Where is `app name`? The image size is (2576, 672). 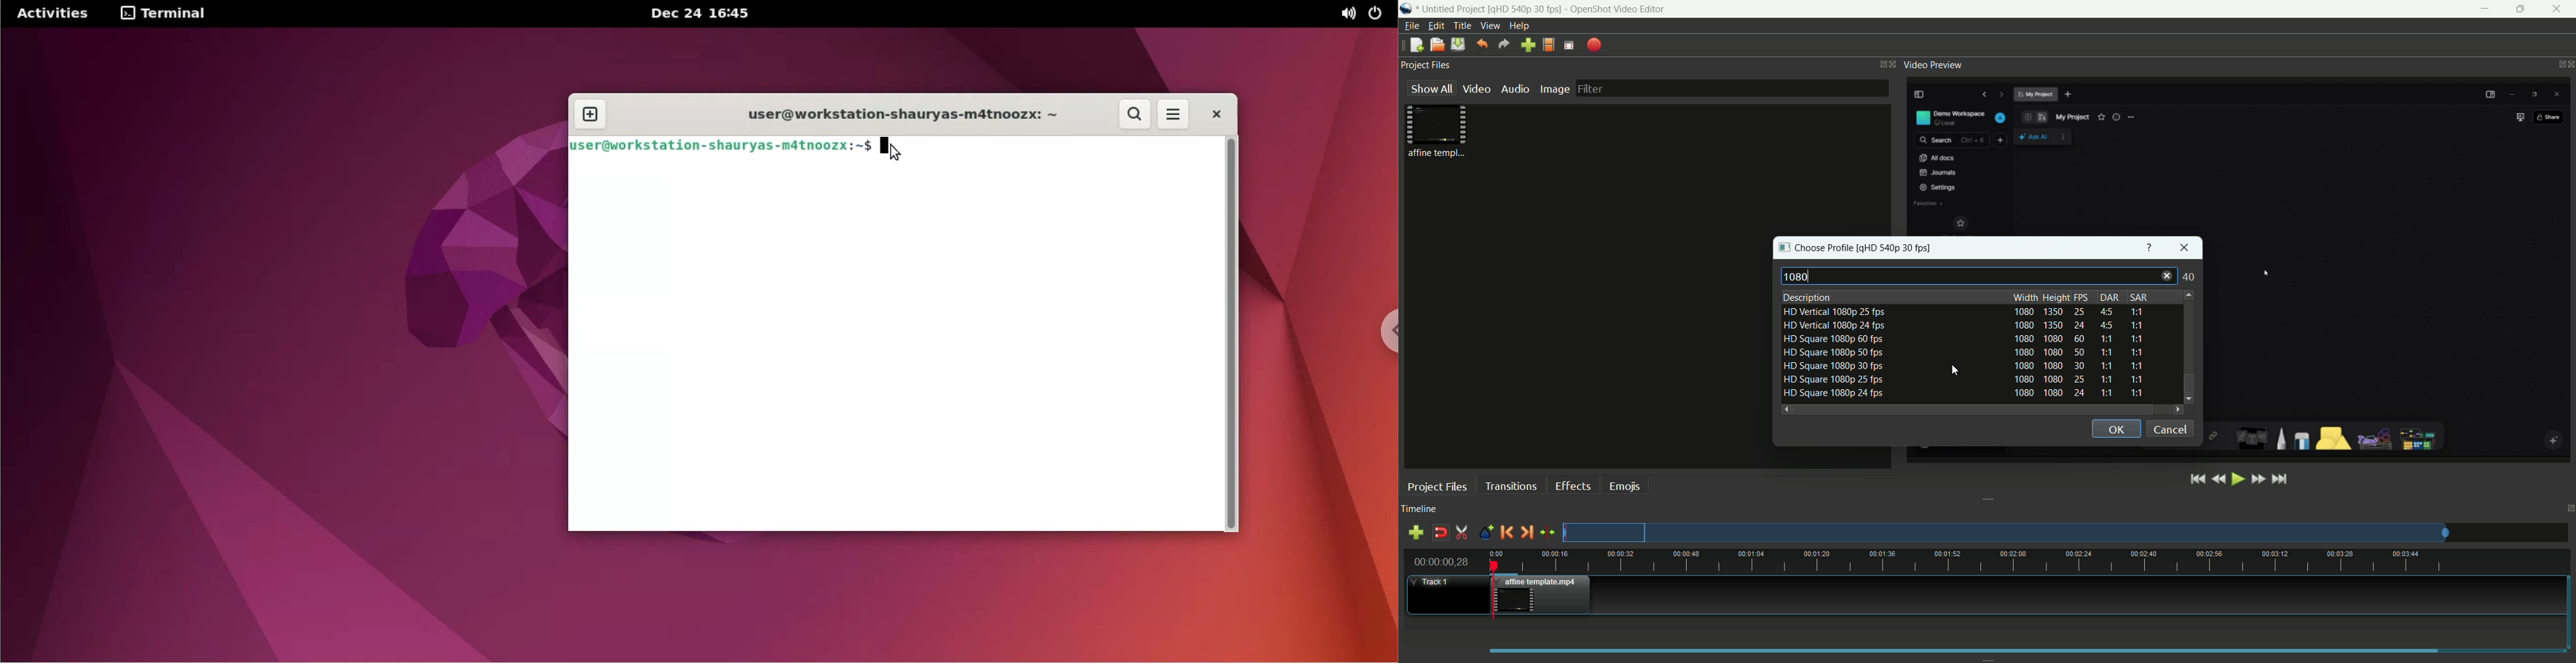
app name is located at coordinates (1618, 9).